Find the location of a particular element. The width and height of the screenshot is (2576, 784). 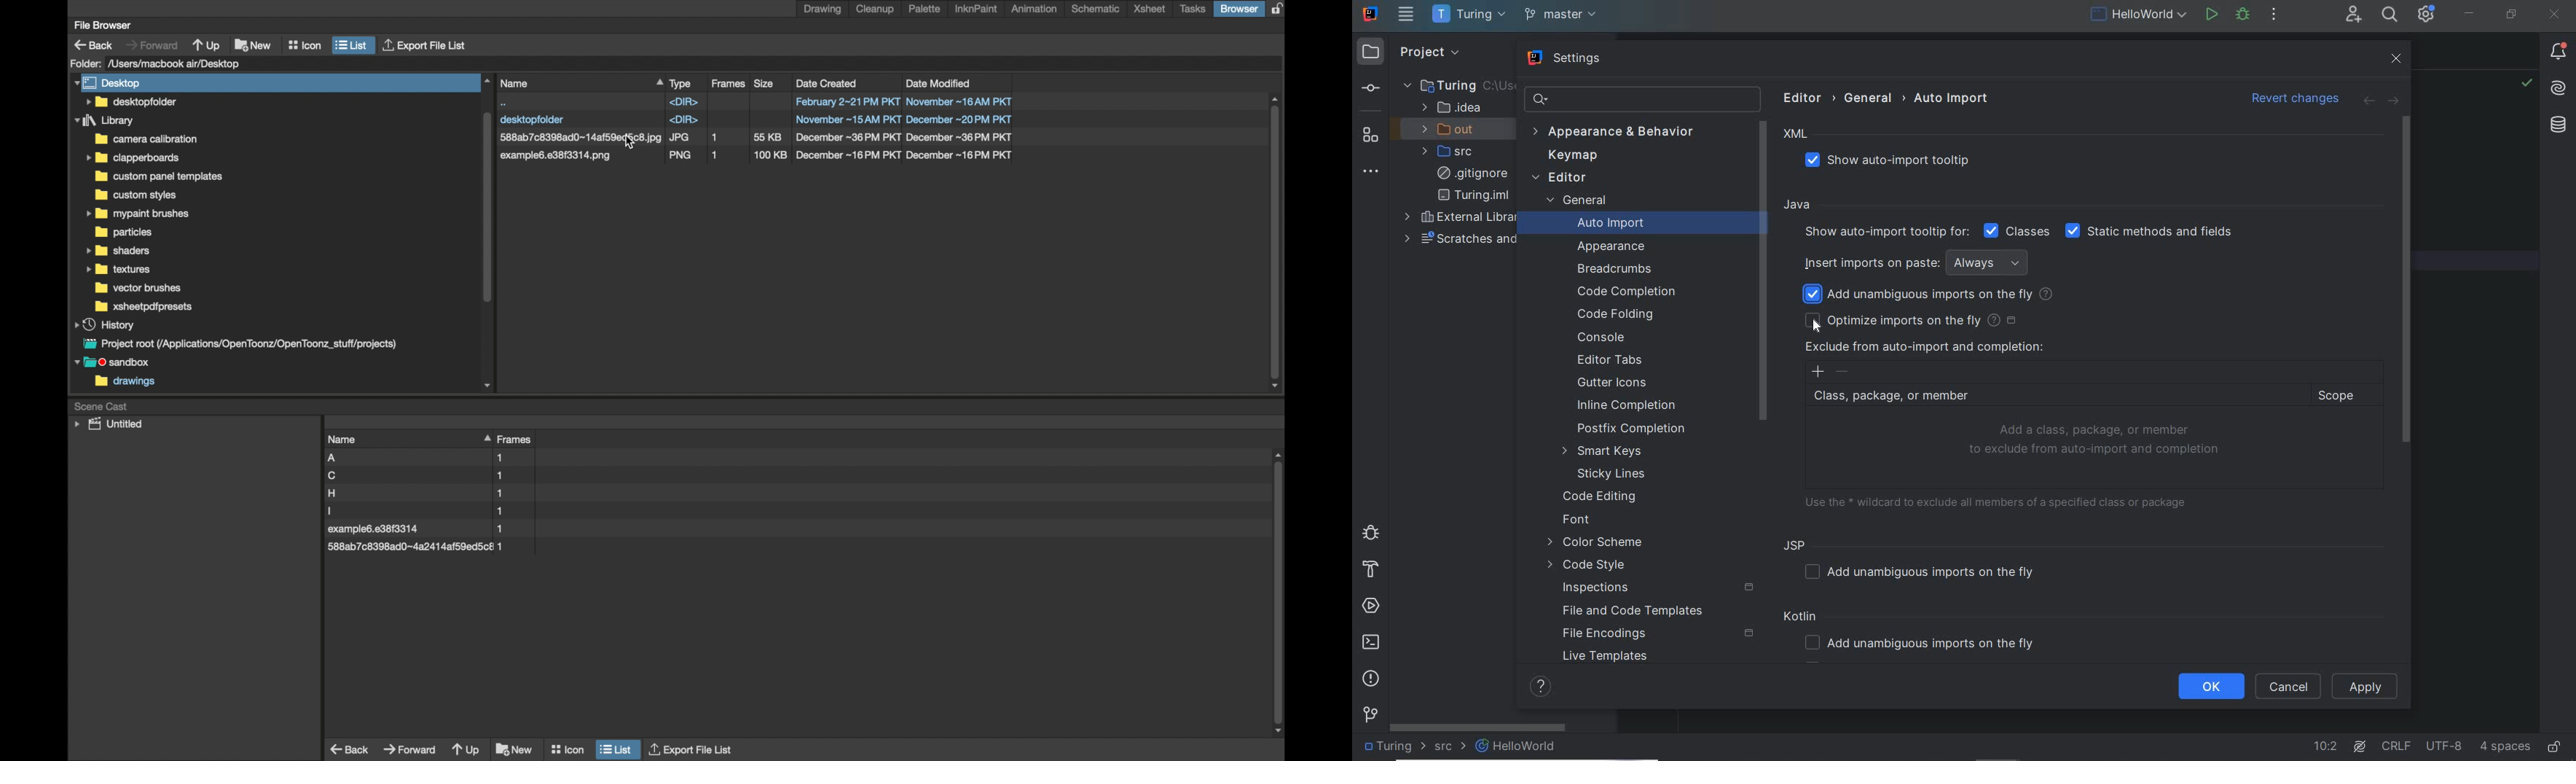

file is located at coordinates (415, 546).